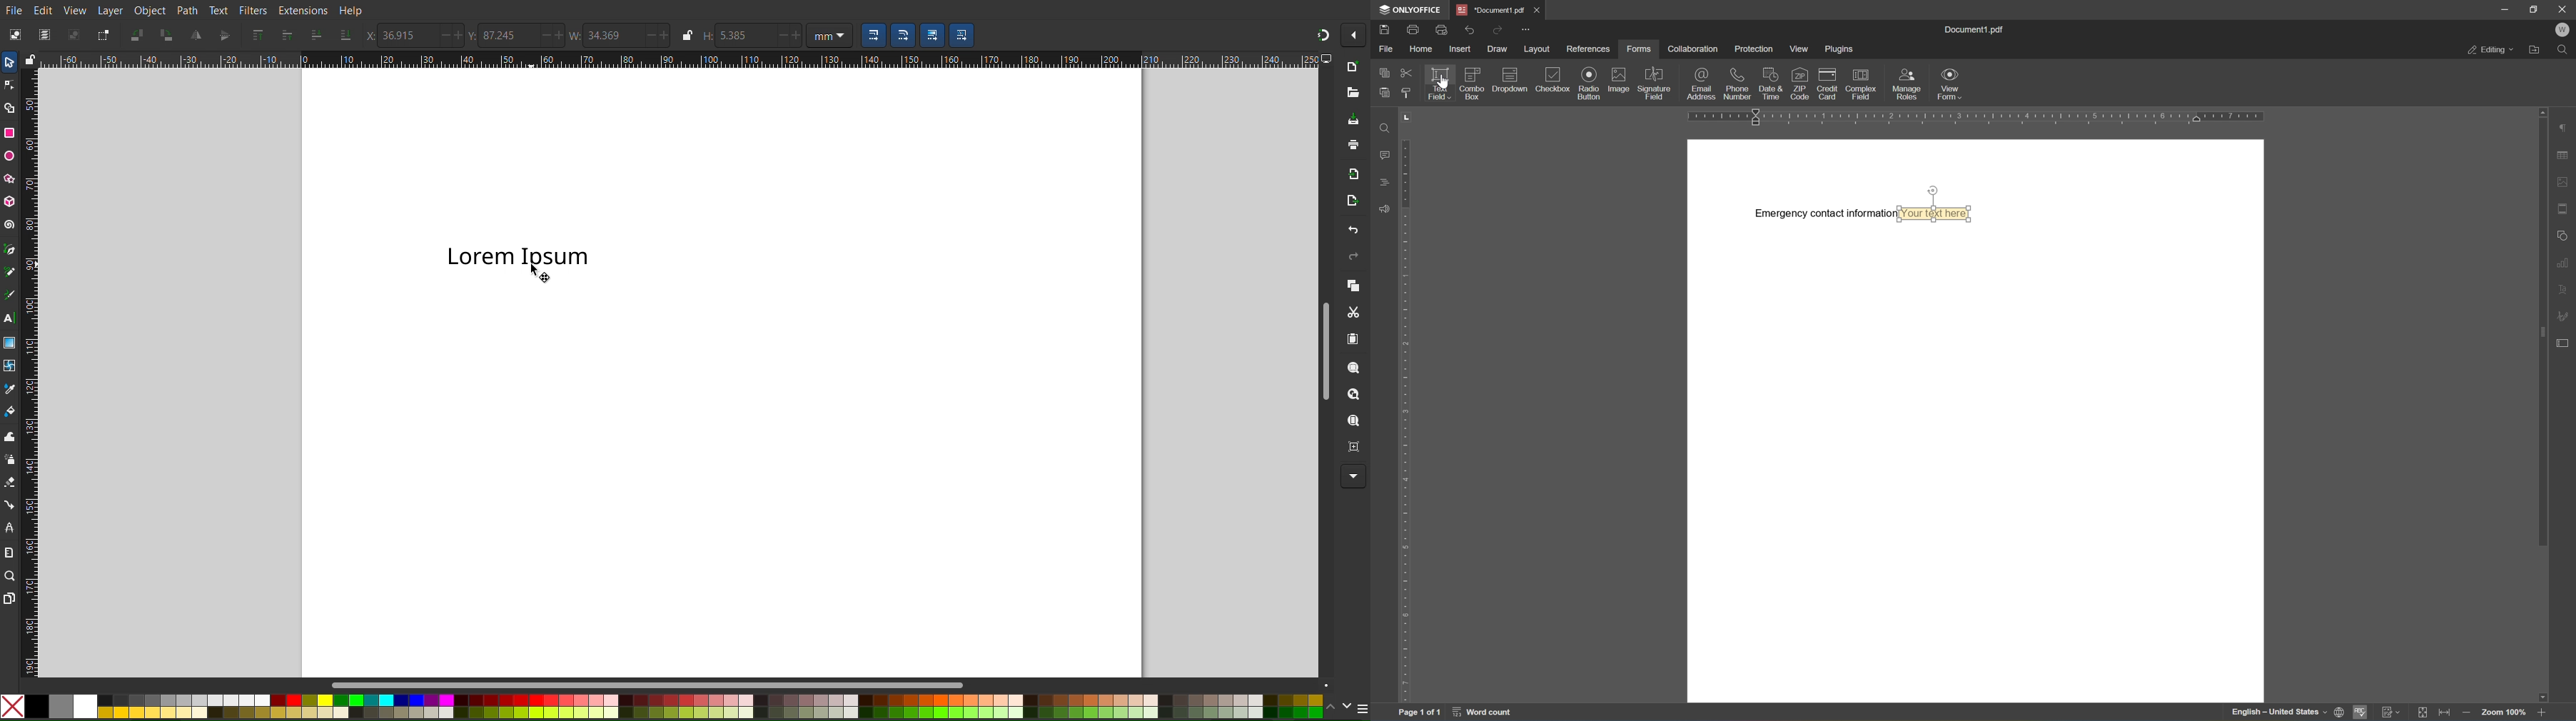  Describe the element at coordinates (1408, 9) in the screenshot. I see `ONLYOFFICE` at that location.